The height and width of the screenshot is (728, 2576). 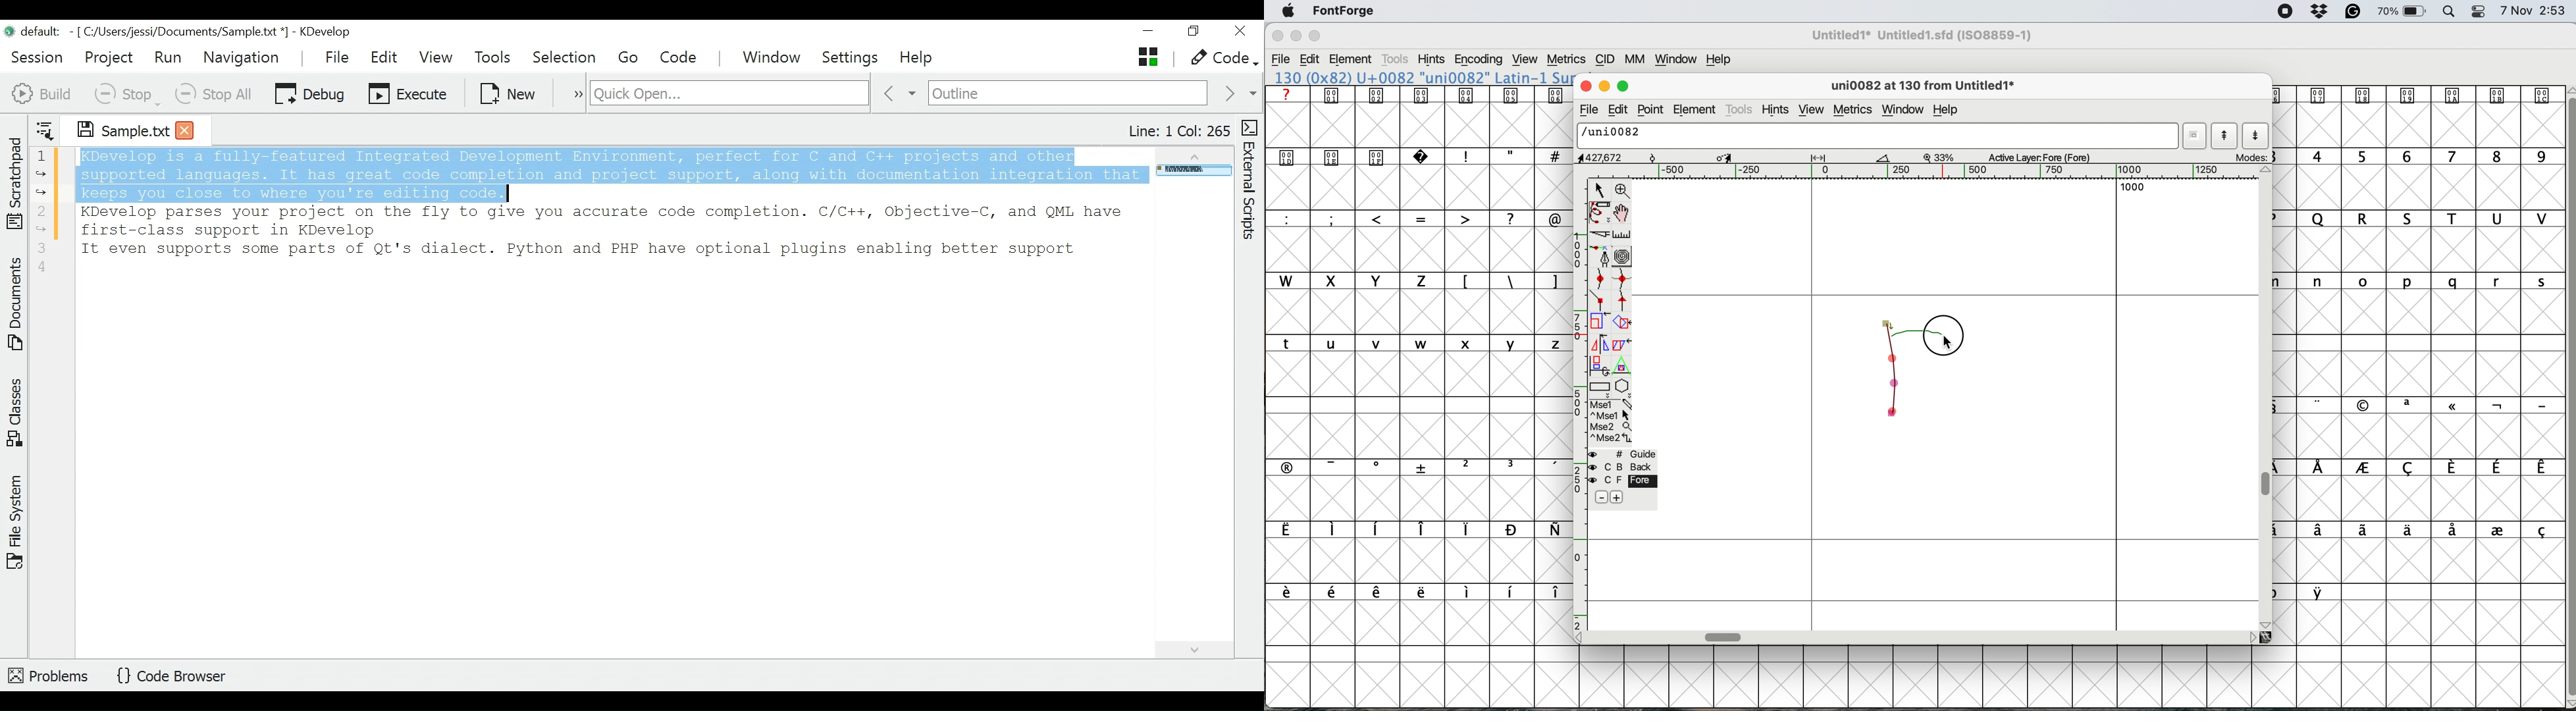 I want to click on horizontal scale, so click(x=1725, y=636).